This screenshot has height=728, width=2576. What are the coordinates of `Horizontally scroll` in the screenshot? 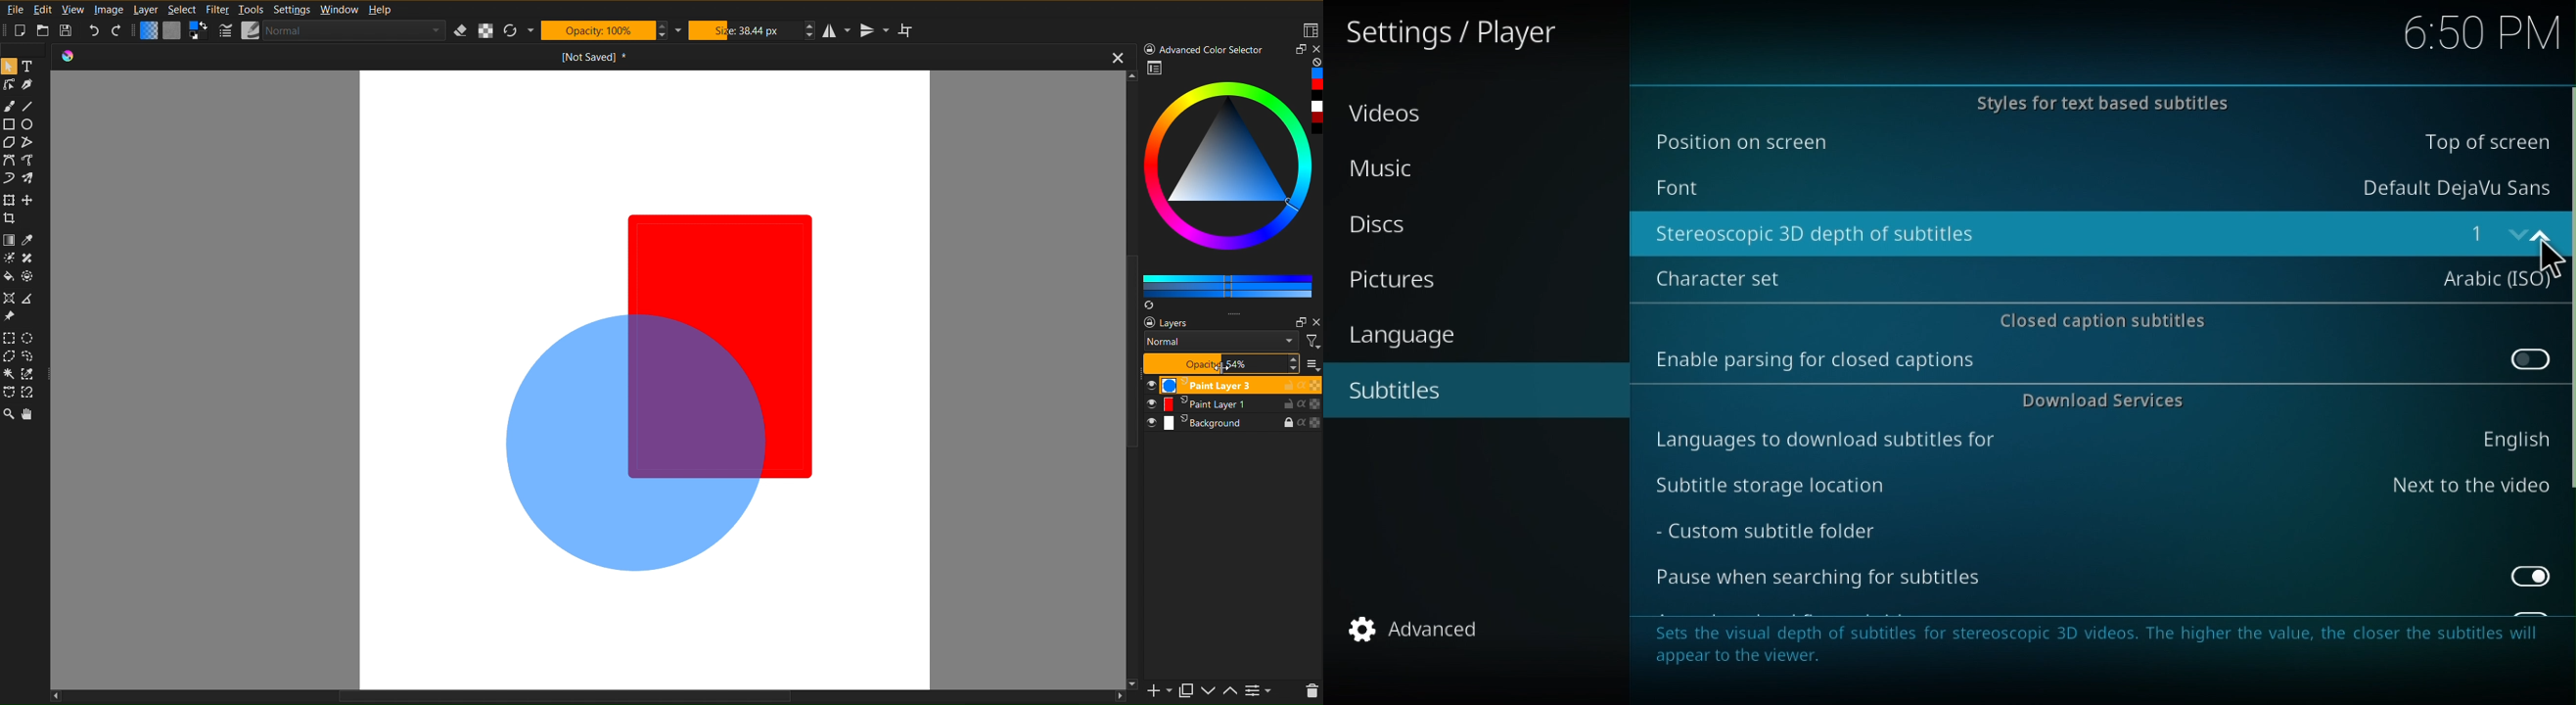 It's located at (2568, 289).